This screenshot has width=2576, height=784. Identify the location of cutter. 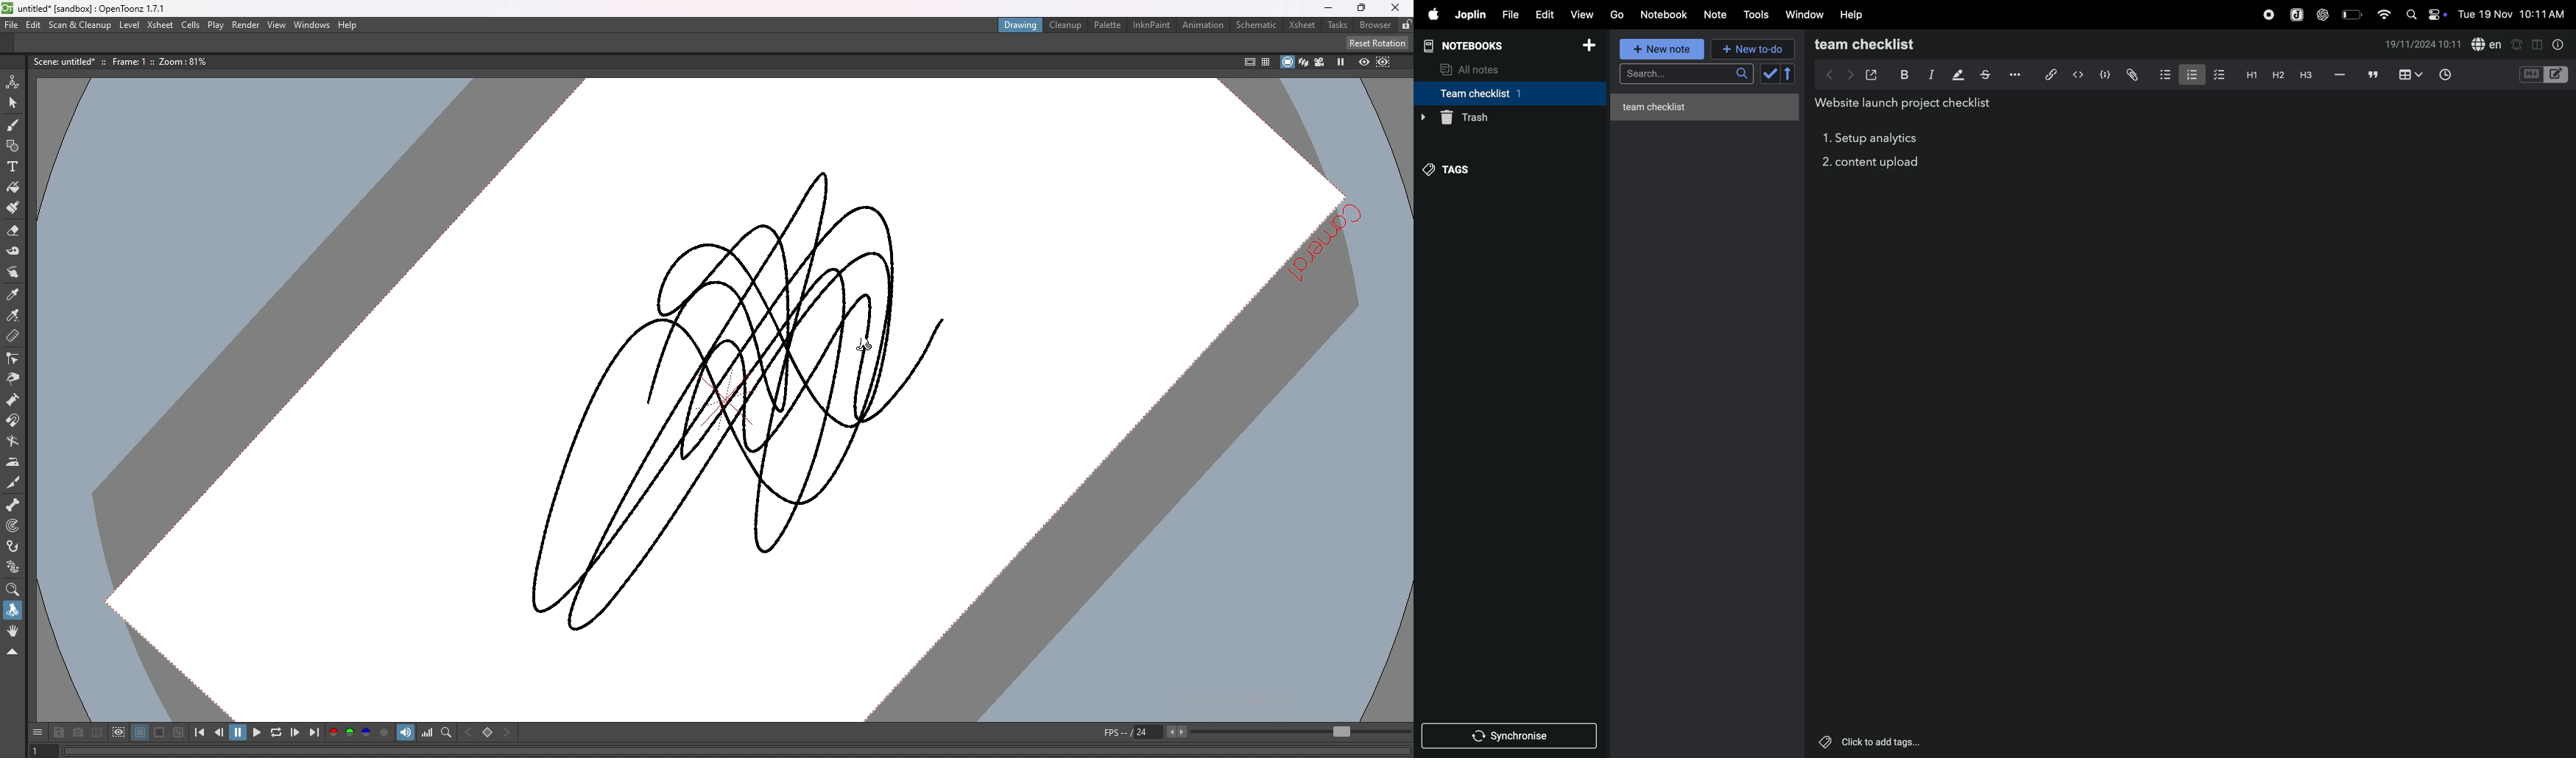
(13, 483).